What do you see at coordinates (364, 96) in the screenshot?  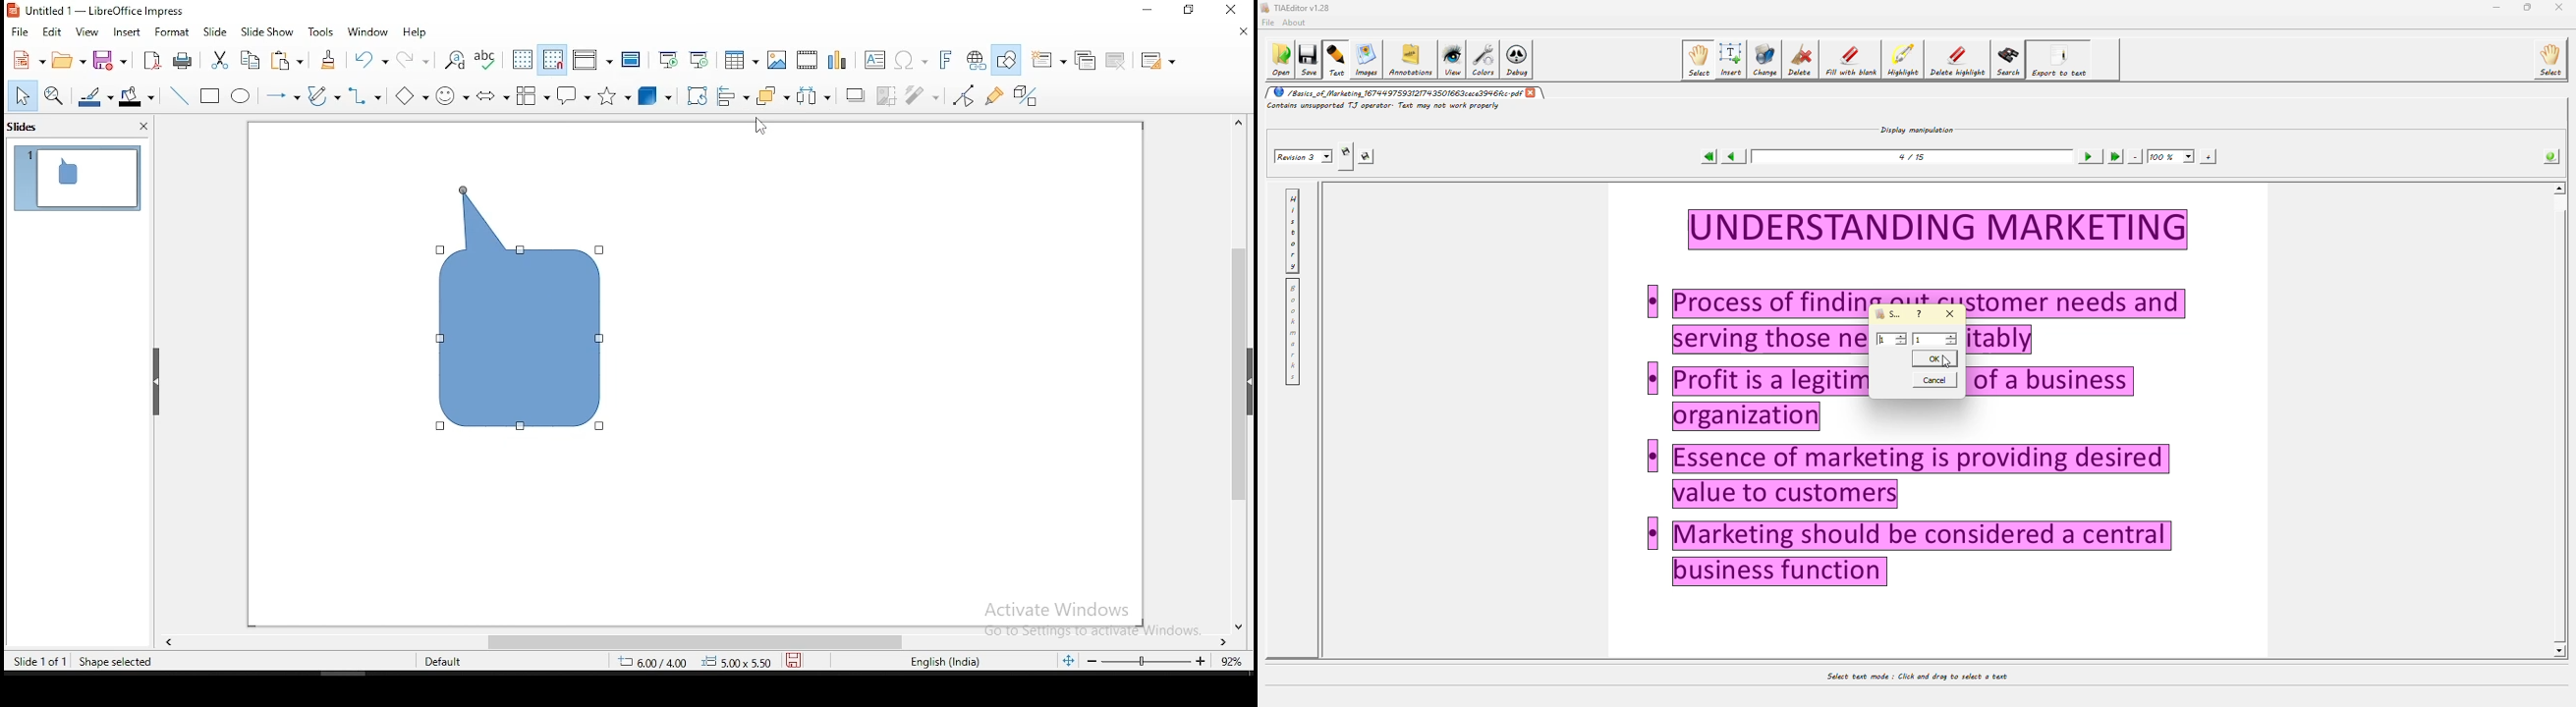 I see `connectors` at bounding box center [364, 96].